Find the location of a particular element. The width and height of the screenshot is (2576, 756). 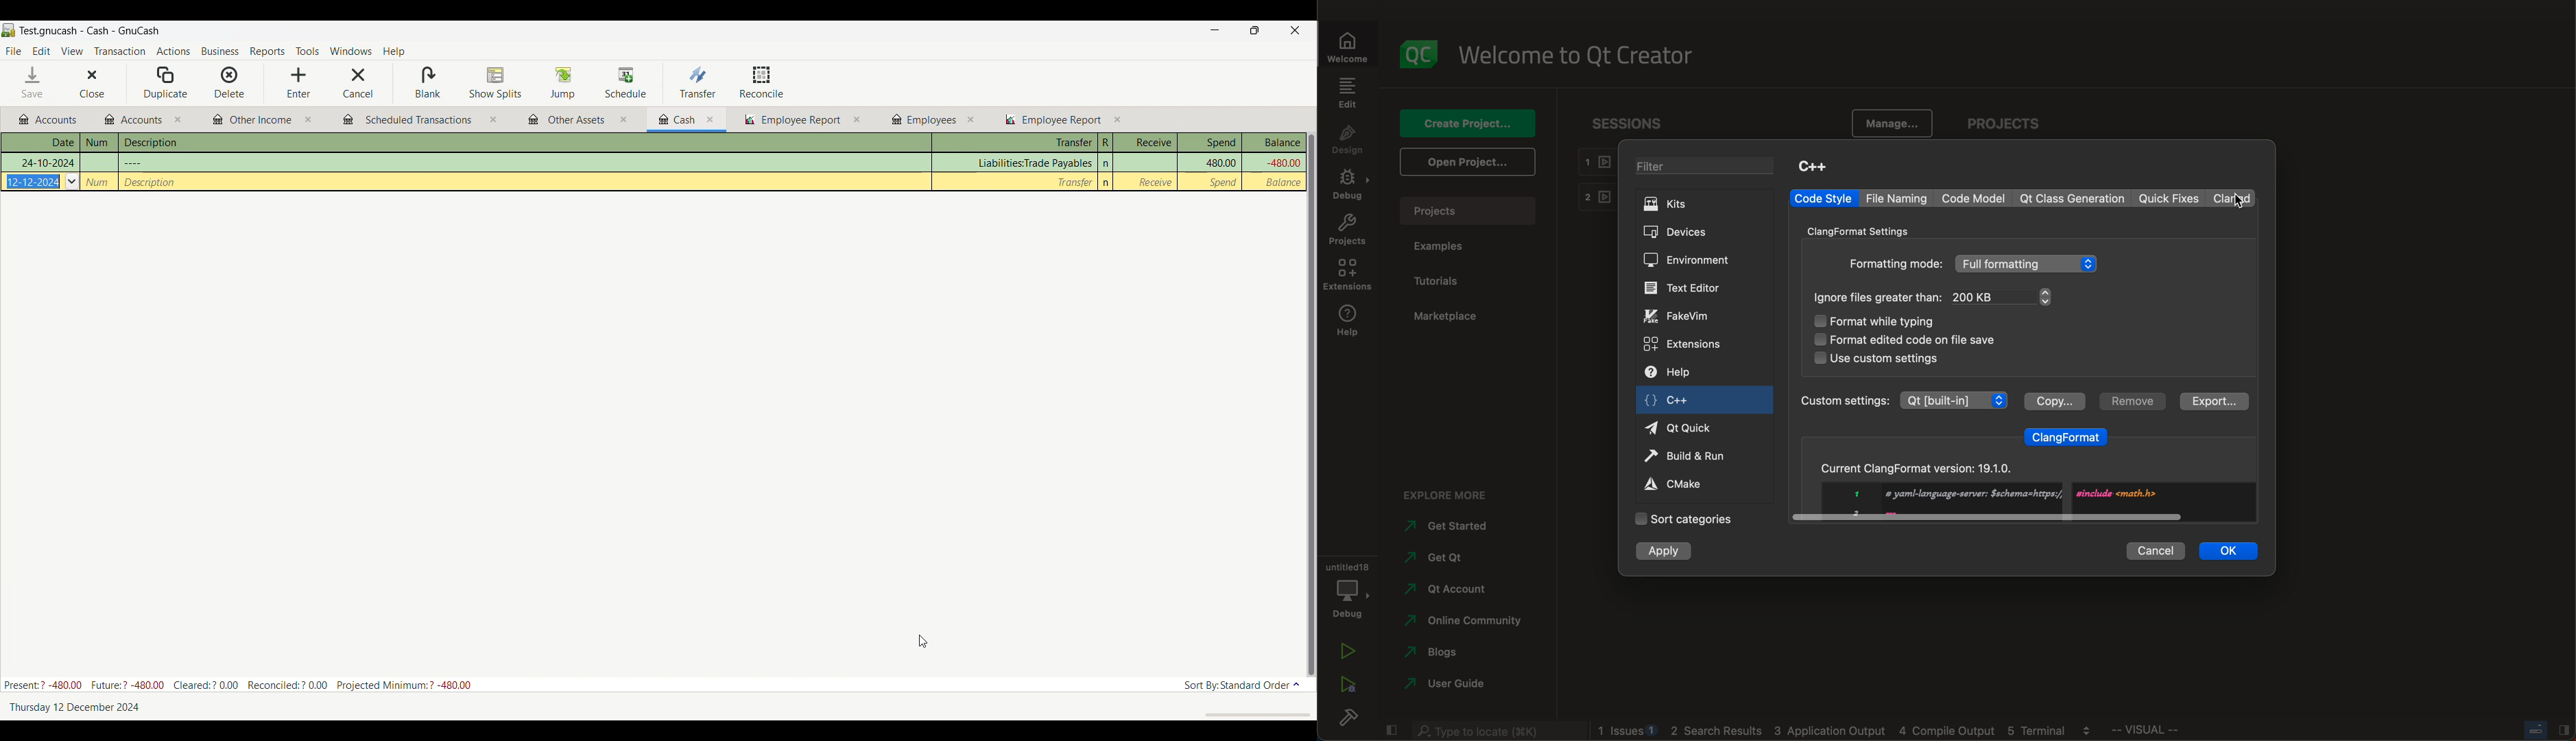

Spend column is located at coordinates (1224, 182).